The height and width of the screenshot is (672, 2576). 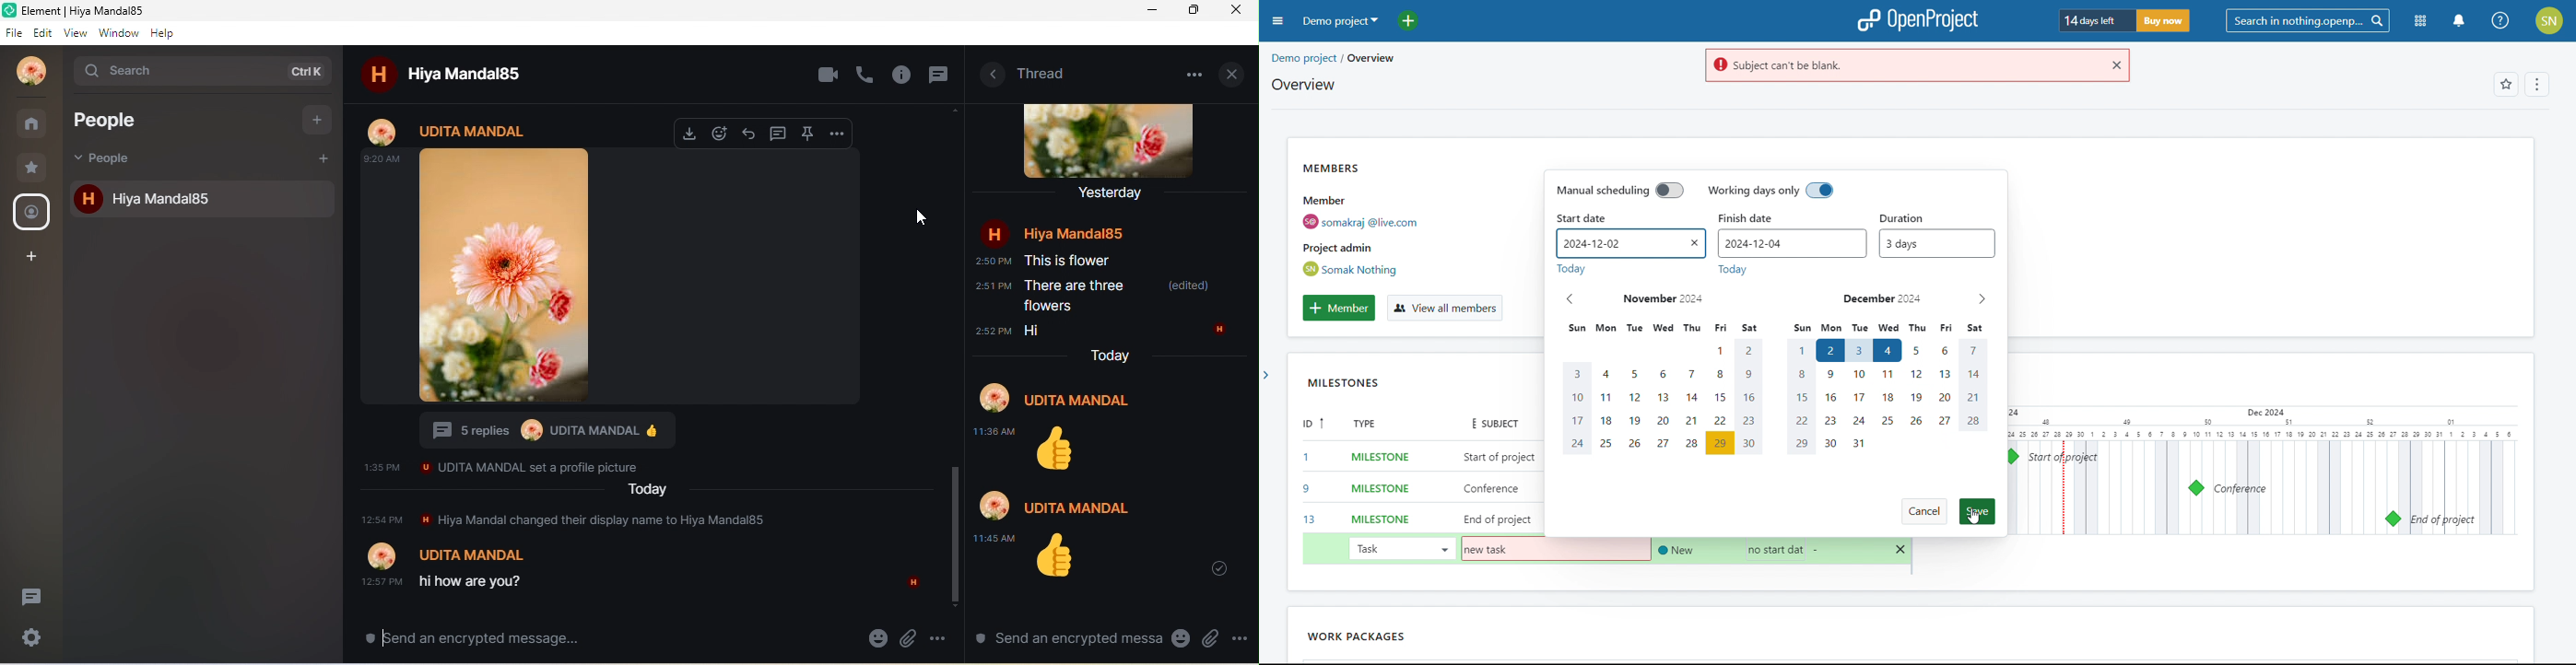 I want to click on emoji, so click(x=1180, y=640).